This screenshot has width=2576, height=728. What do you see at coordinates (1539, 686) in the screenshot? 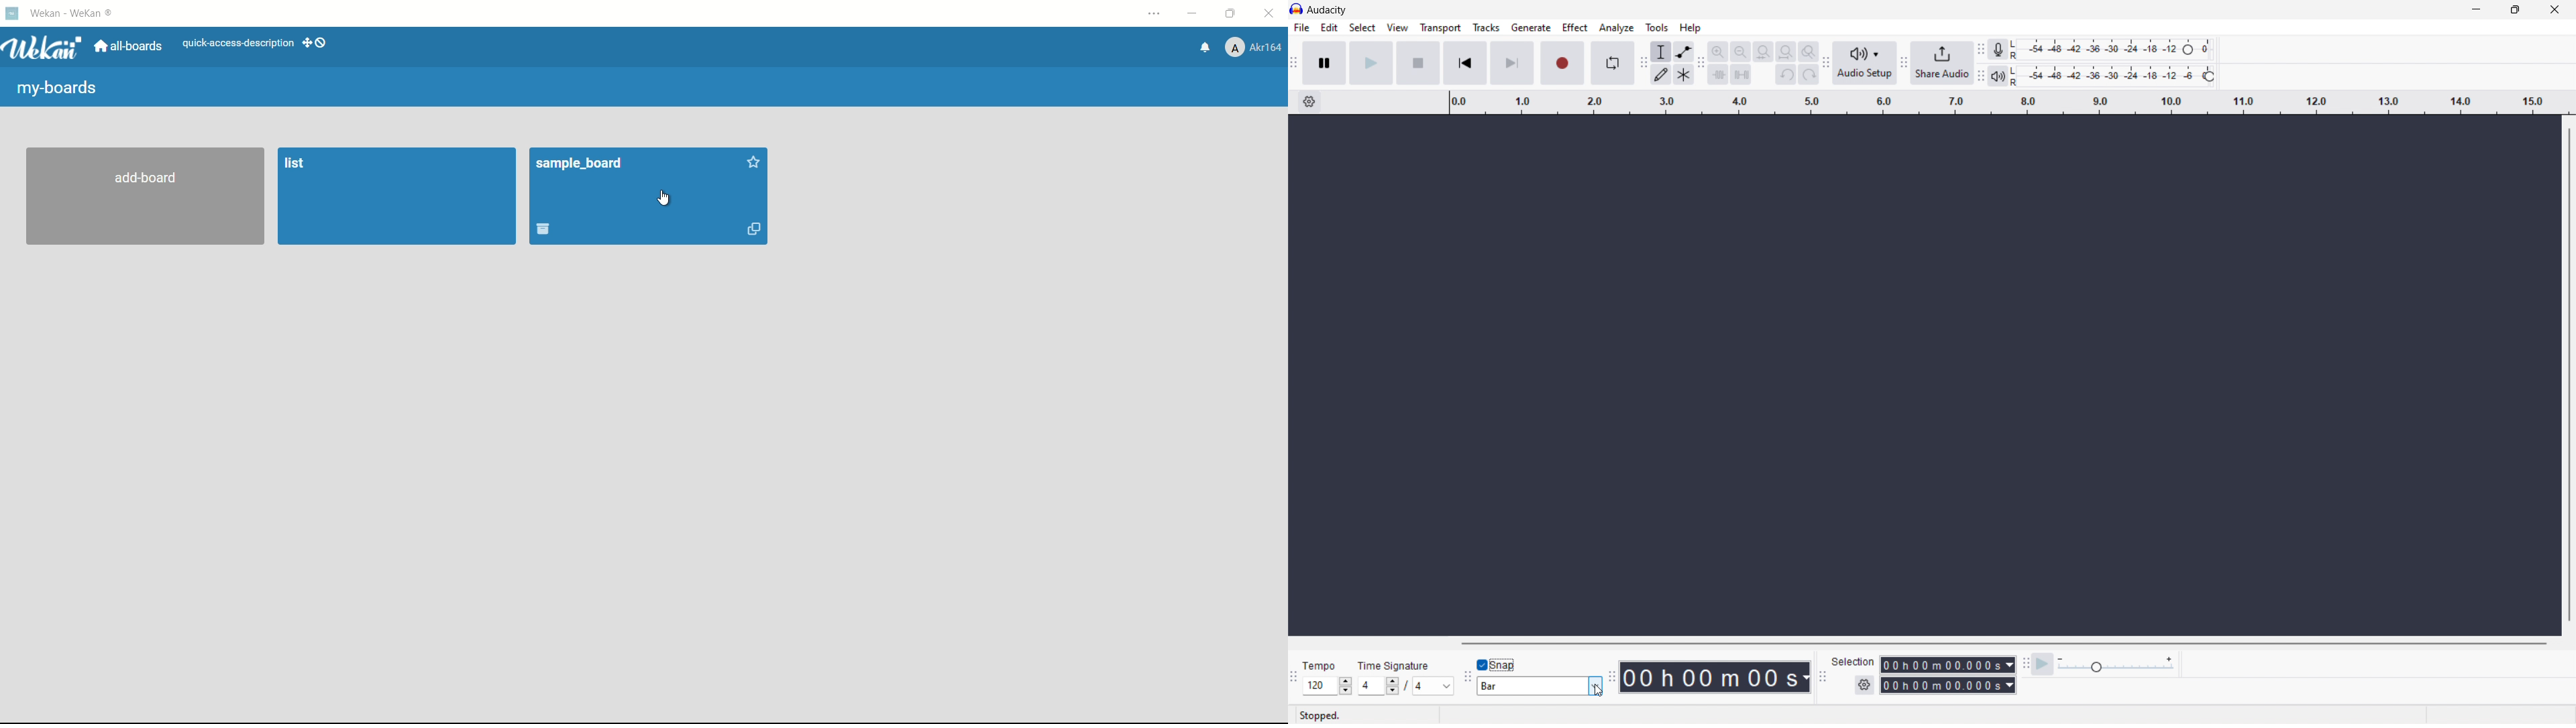
I see `set bar` at bounding box center [1539, 686].